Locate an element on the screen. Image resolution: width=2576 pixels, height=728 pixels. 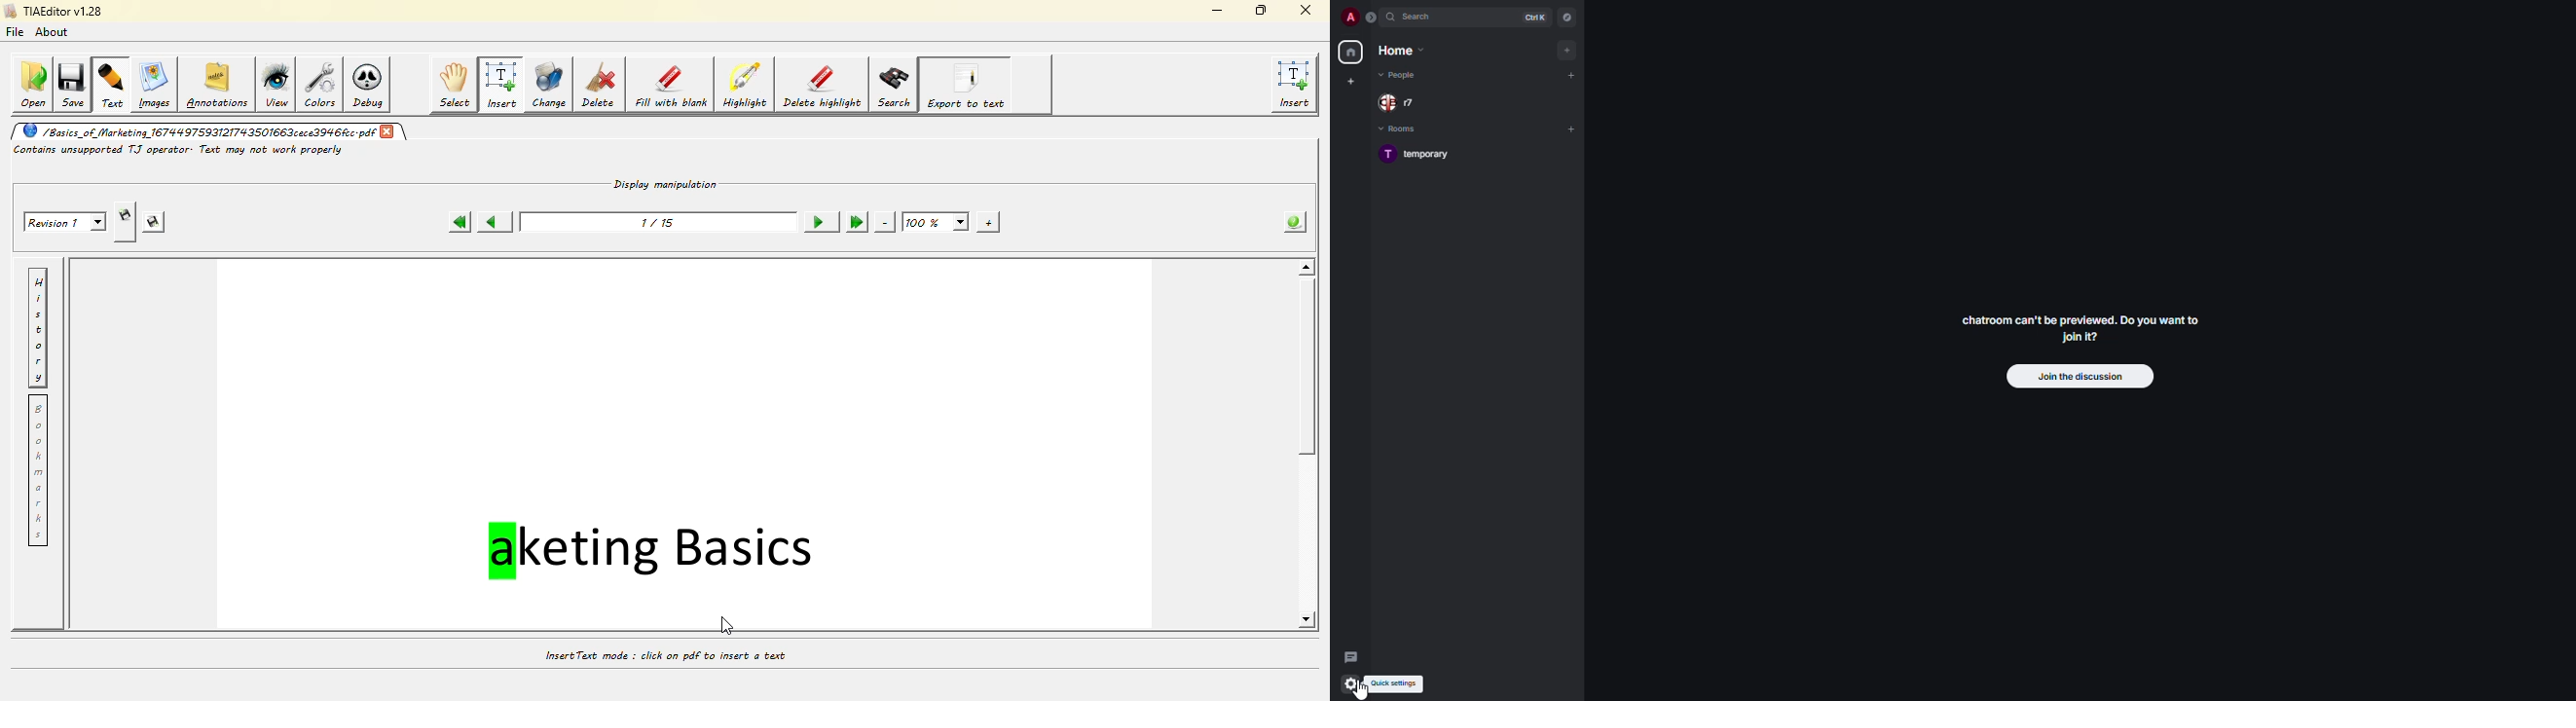
create new space is located at coordinates (1352, 80).